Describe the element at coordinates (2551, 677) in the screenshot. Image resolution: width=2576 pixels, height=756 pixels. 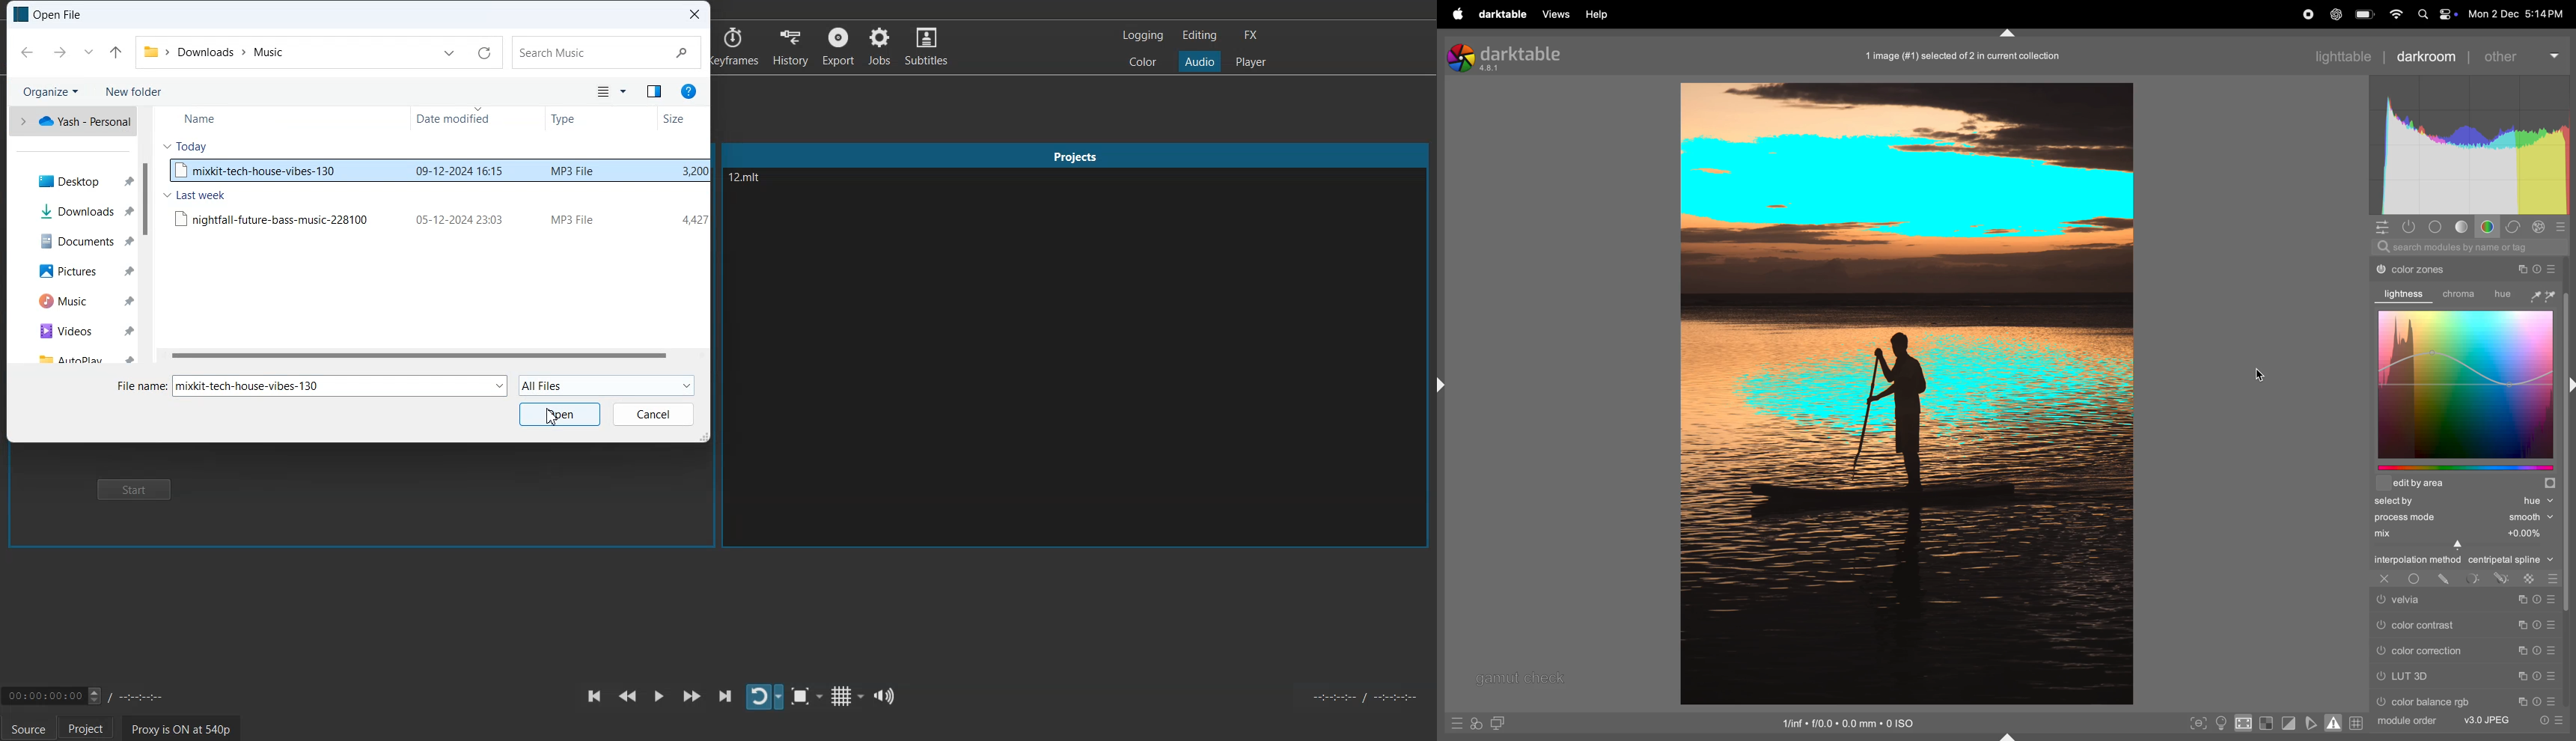
I see `preset` at that location.